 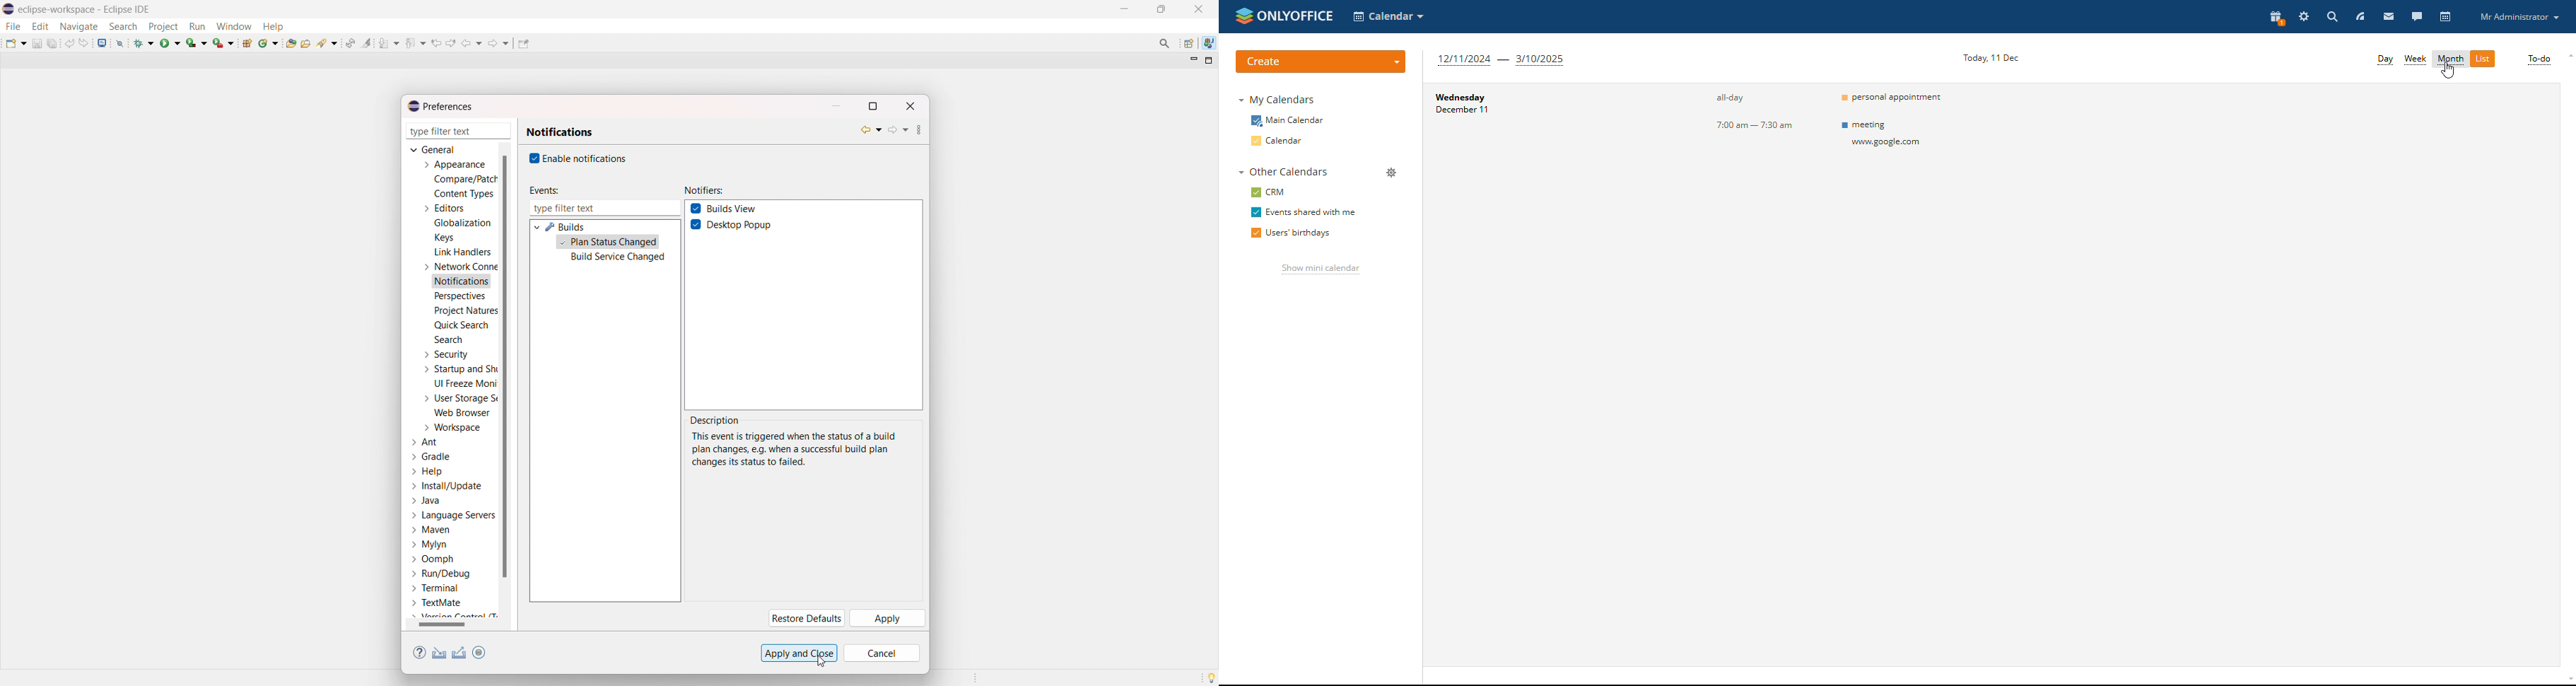 I want to click on java, so click(x=427, y=501).